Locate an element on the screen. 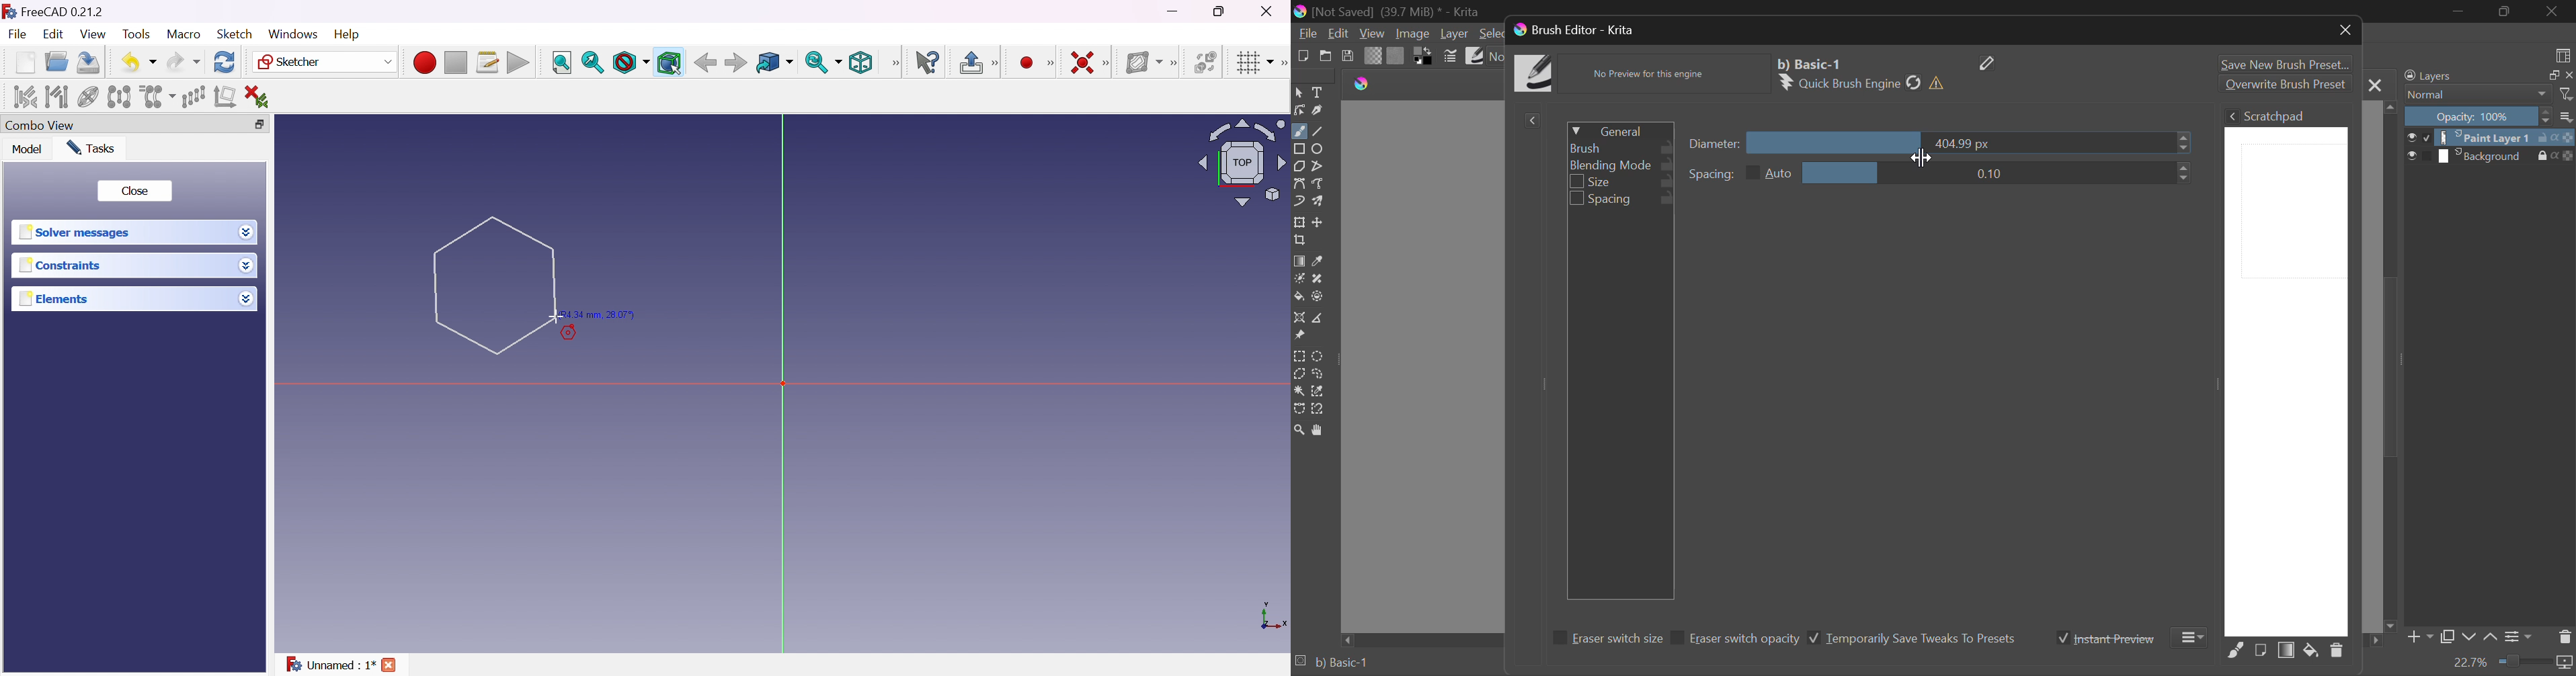 Image resolution: width=2576 pixels, height=700 pixels. Open is located at coordinates (1324, 55).